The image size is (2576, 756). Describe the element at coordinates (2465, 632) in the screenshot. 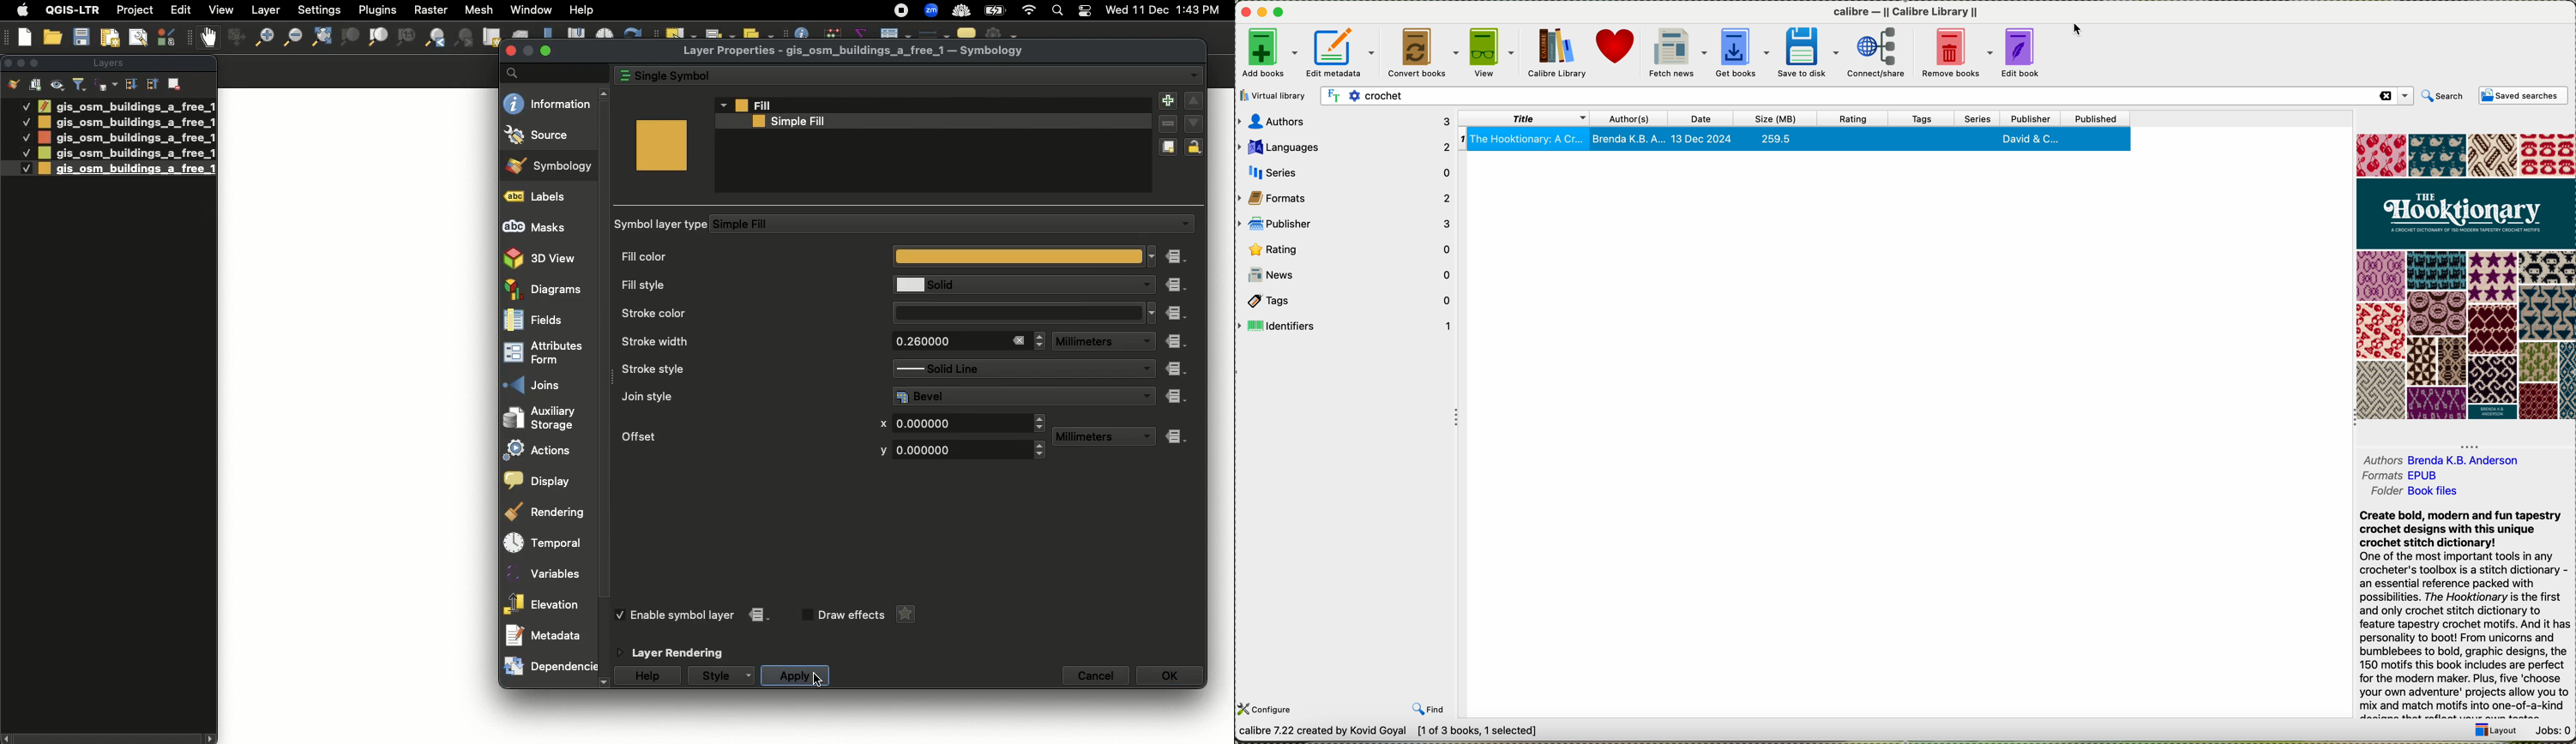

I see `One of the most important tools in anycrocheter's toolbox is a stitch dictionaryan essential reference packed withpossibilities. The Hooktionary is the firsand only crochet stitch dictionary tofeature tapestry crochet motifs. And itpersonality to boot! From unicorns andbumblebees to bold, graphic designs, tt150 motifs this book includes are perfect for the modern maker. Plus, five ‘choose your own adventure’ projects allow you to mix and match motifs into one-of-a-kind` at that location.